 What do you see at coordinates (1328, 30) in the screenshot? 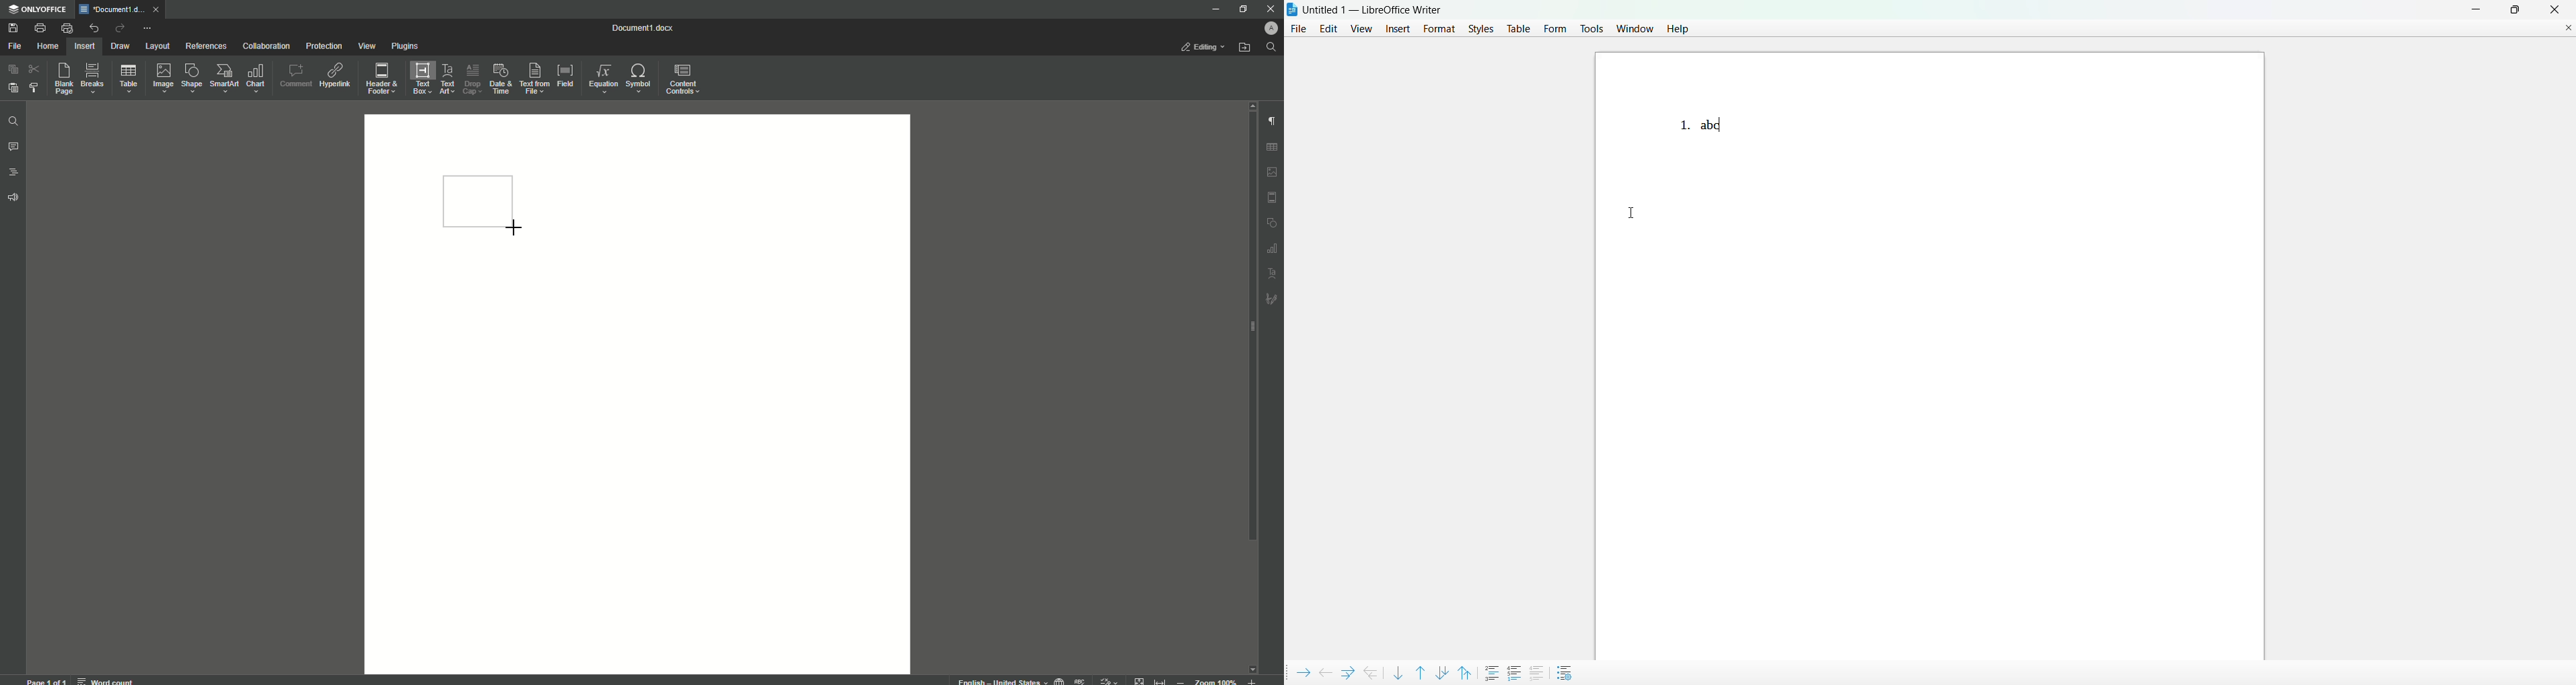
I see `edit` at bounding box center [1328, 30].